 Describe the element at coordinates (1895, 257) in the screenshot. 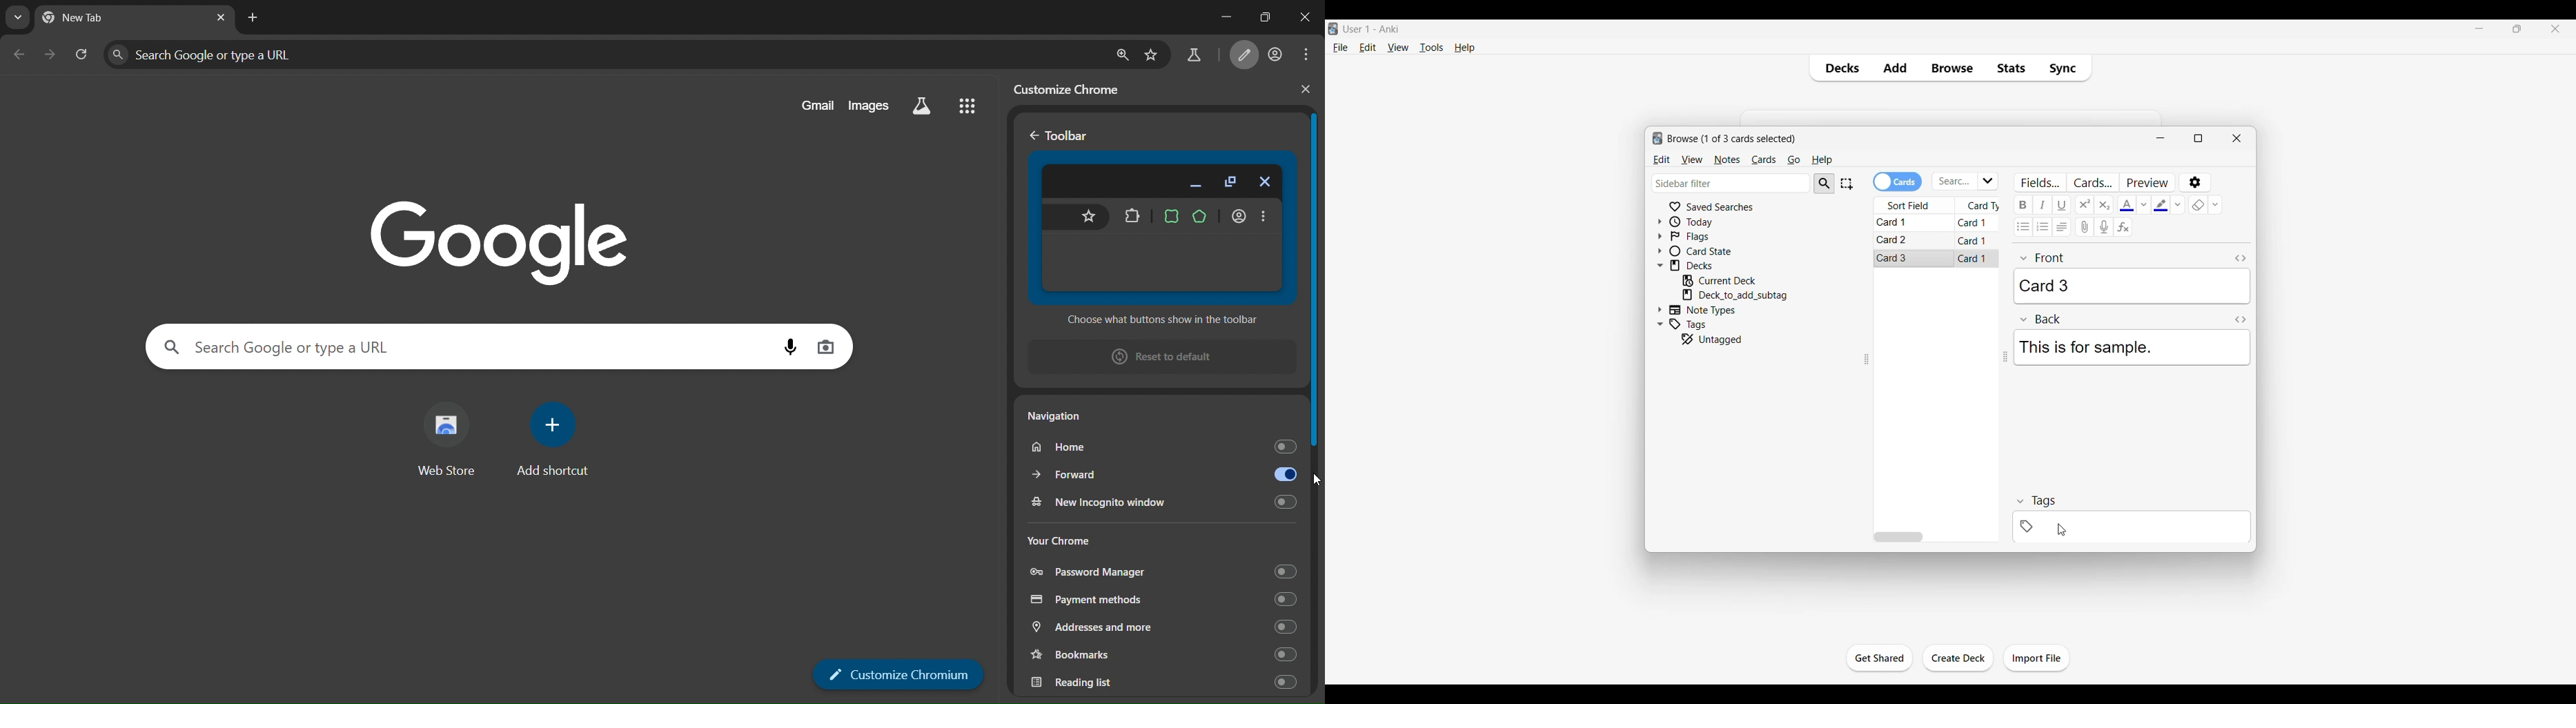

I see `Card 3` at that location.